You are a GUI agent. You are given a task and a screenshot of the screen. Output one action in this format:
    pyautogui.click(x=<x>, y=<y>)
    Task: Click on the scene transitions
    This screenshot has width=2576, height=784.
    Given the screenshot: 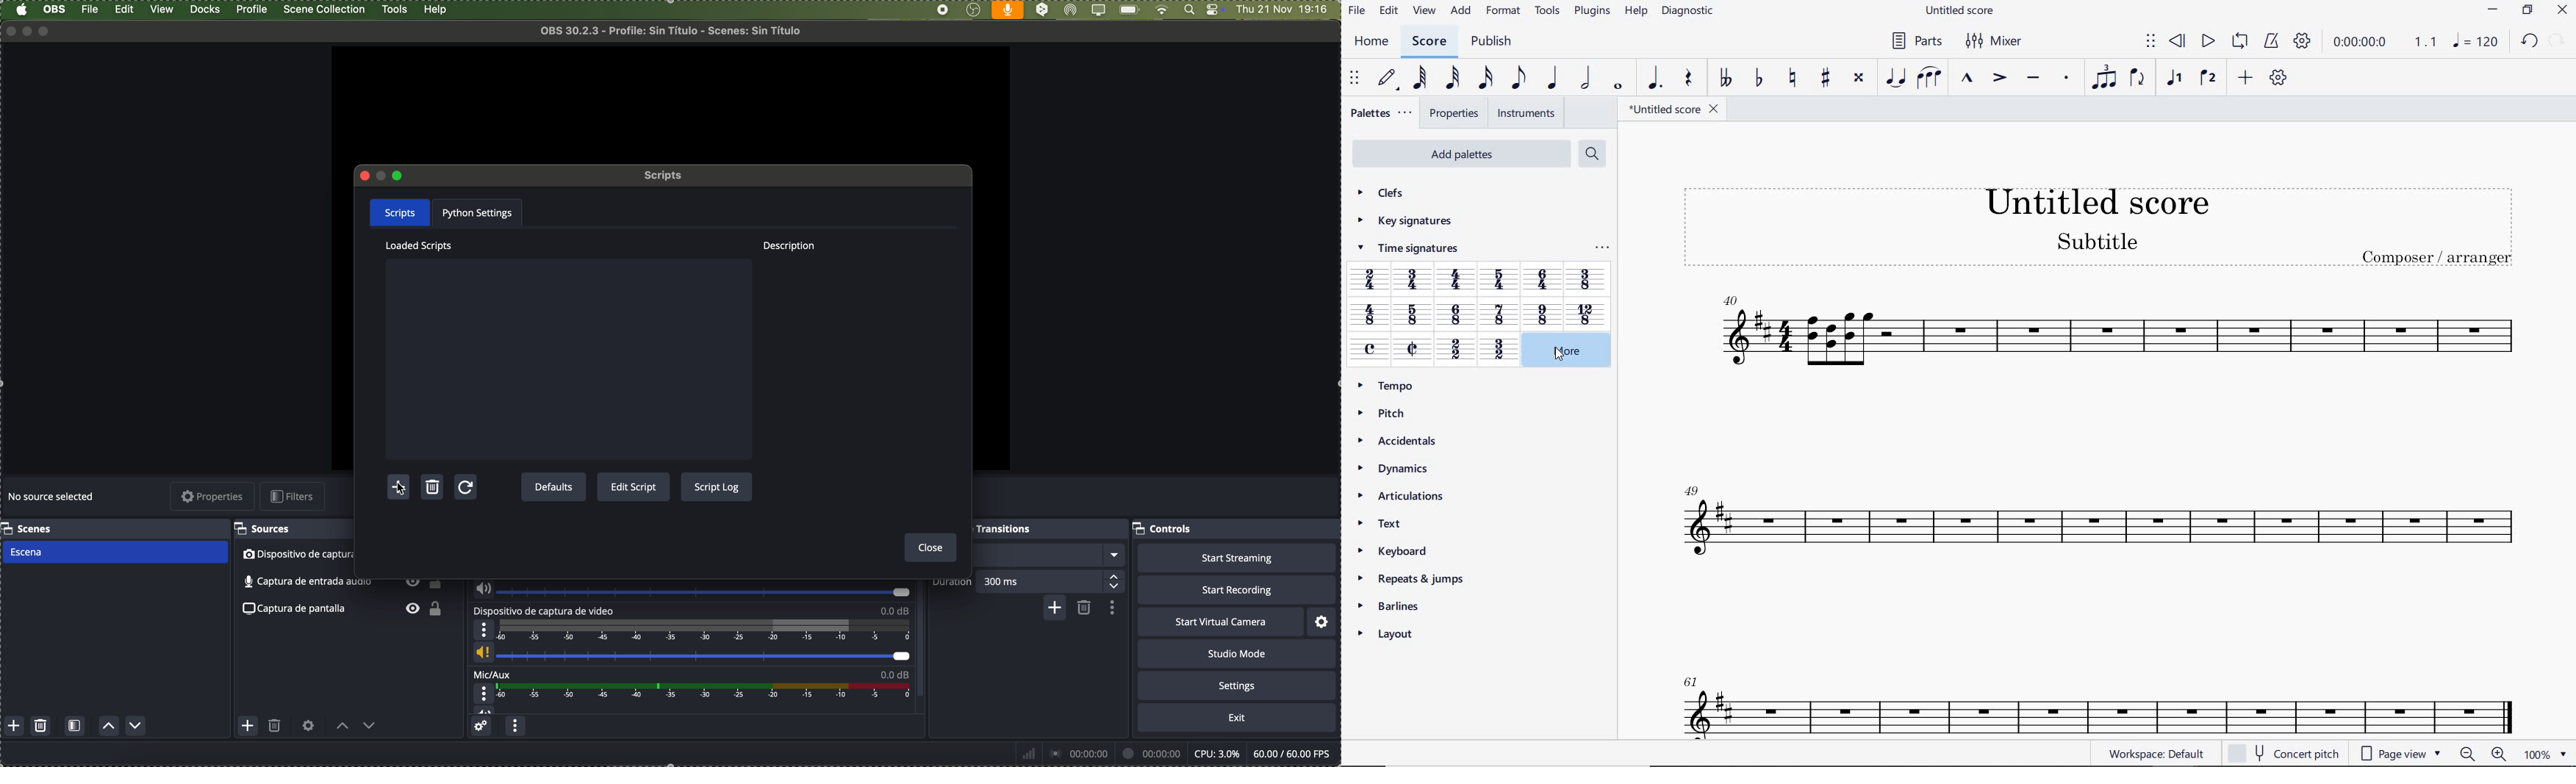 What is the action you would take?
    pyautogui.click(x=1004, y=528)
    